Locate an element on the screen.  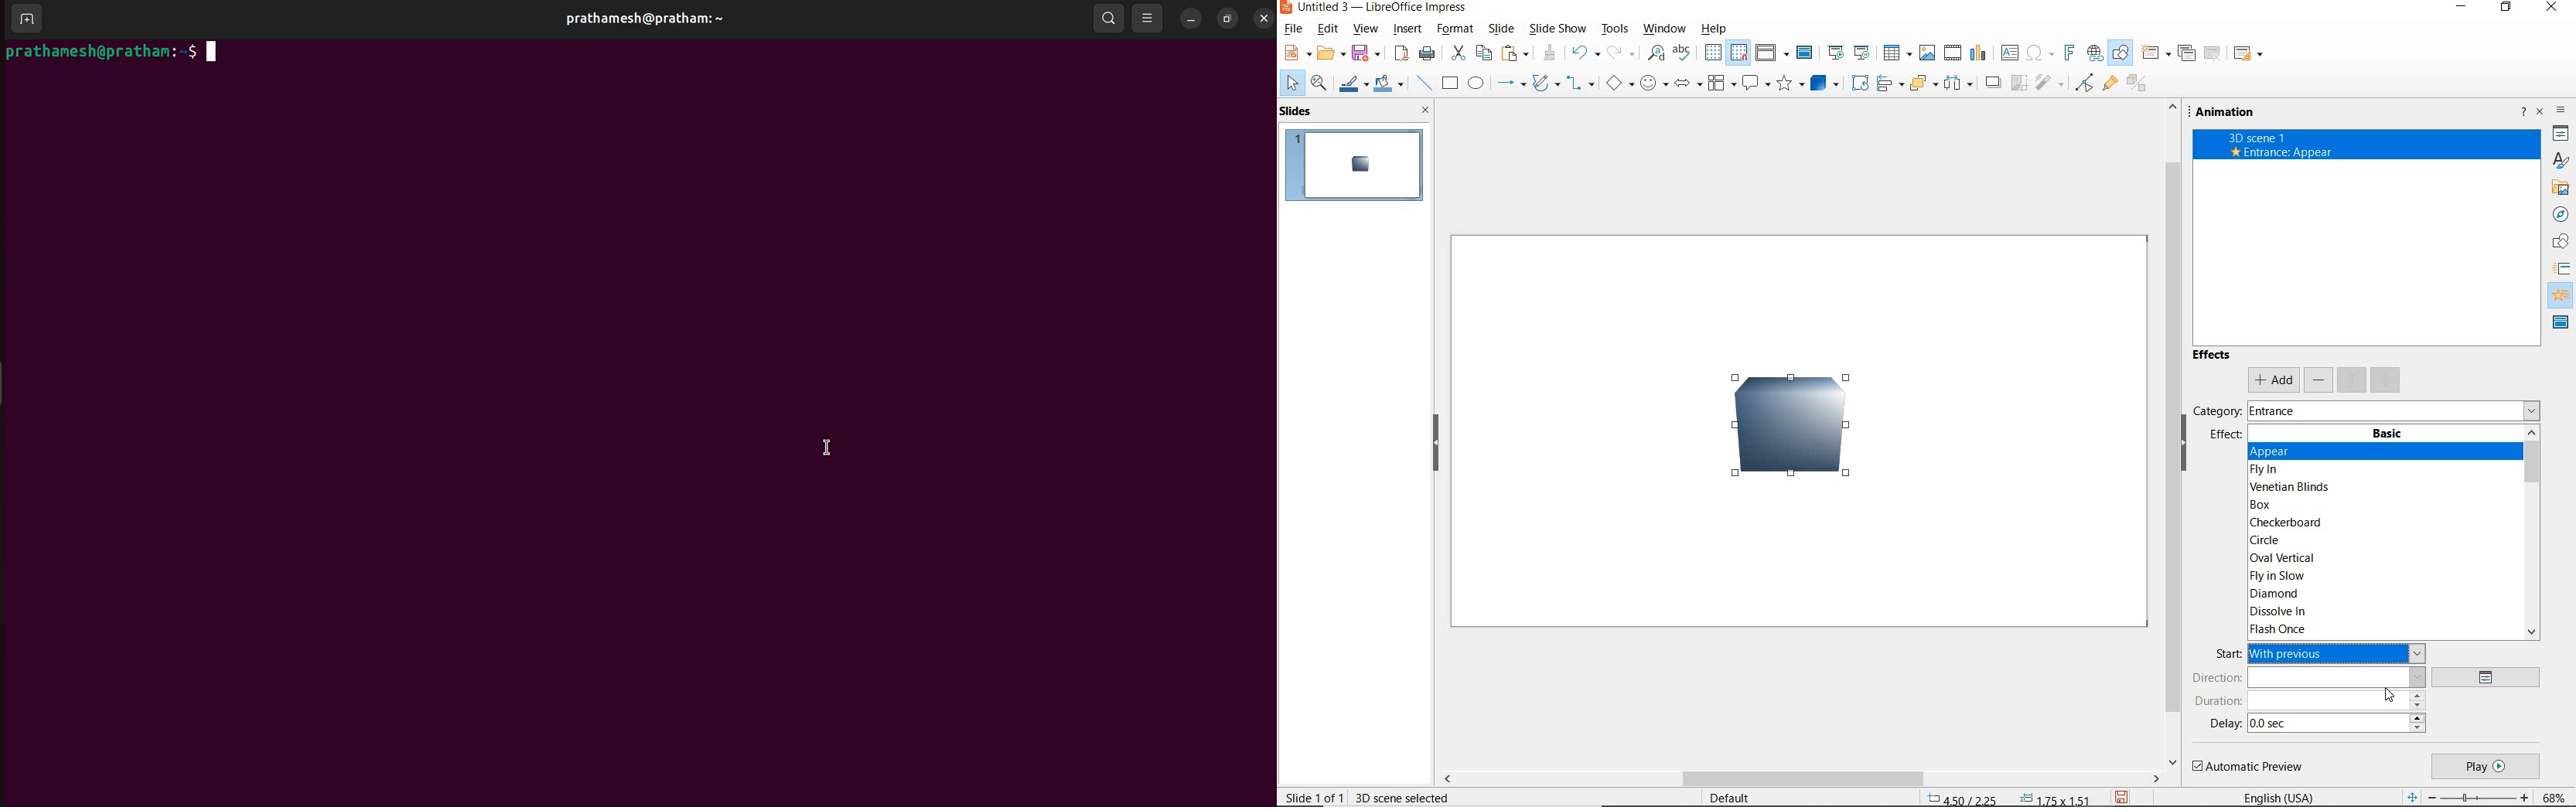
connectors is located at coordinates (1580, 85).